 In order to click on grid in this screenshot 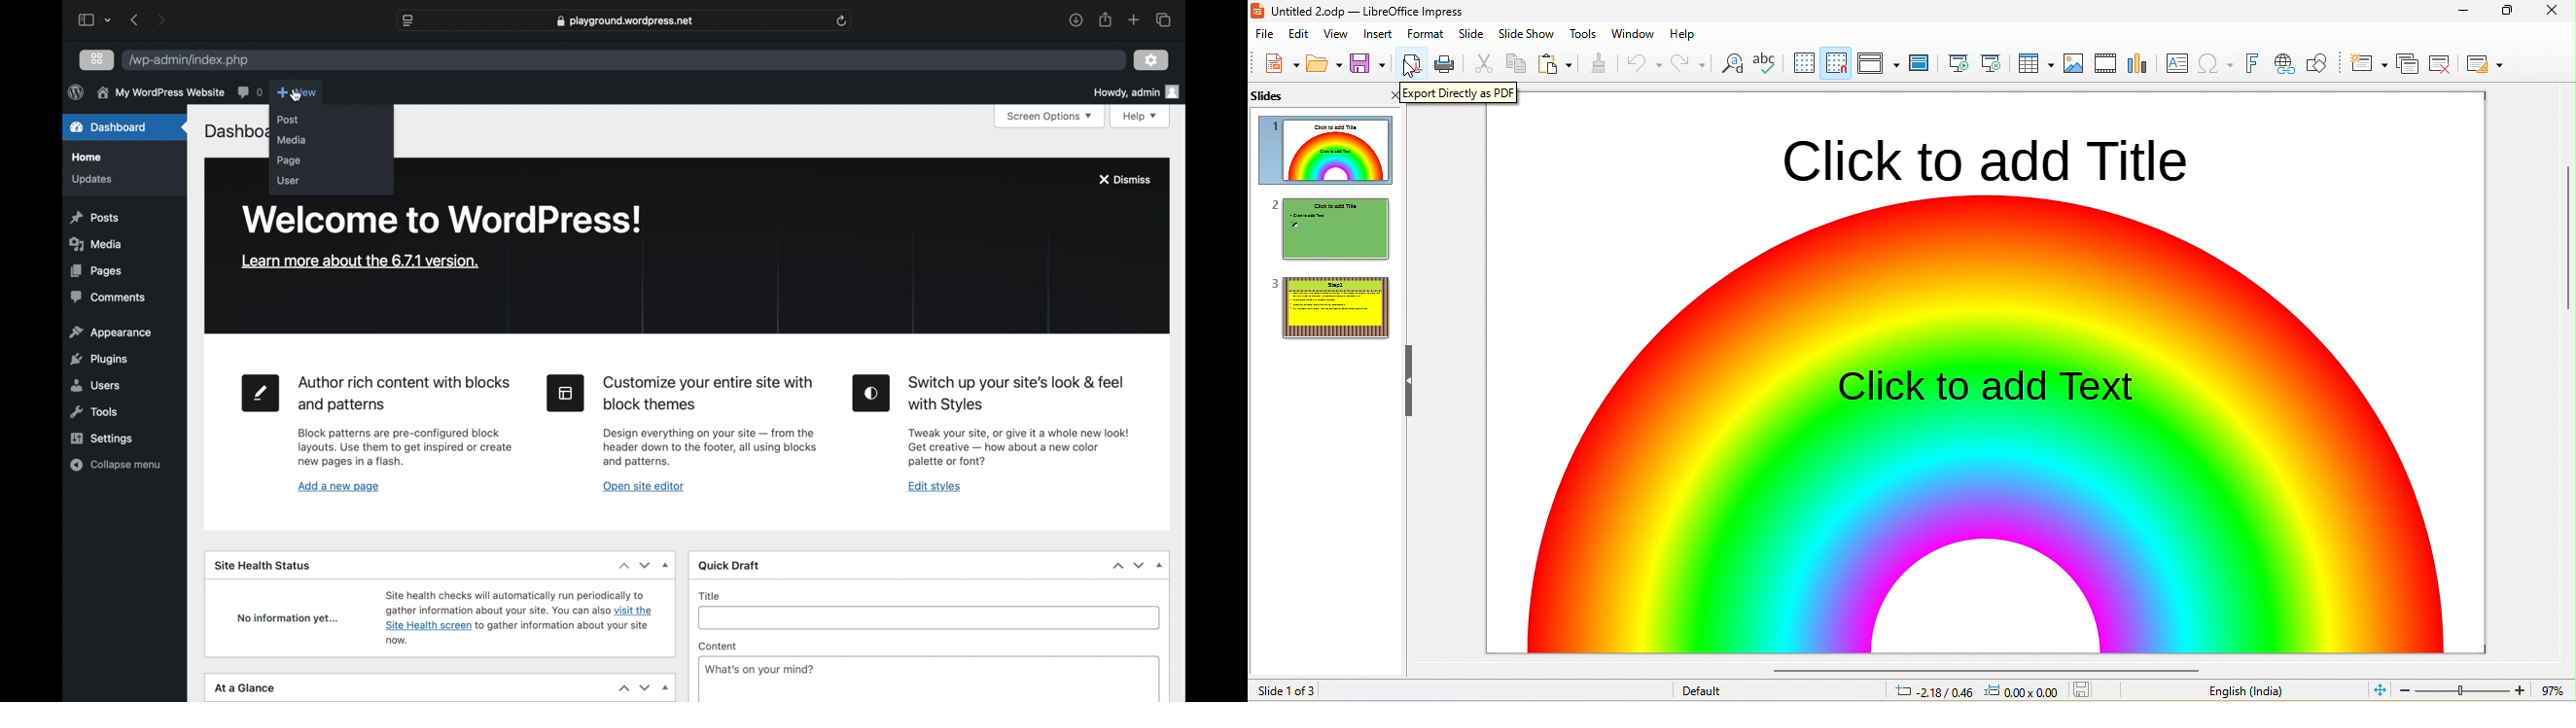, I will do `click(98, 58)`.